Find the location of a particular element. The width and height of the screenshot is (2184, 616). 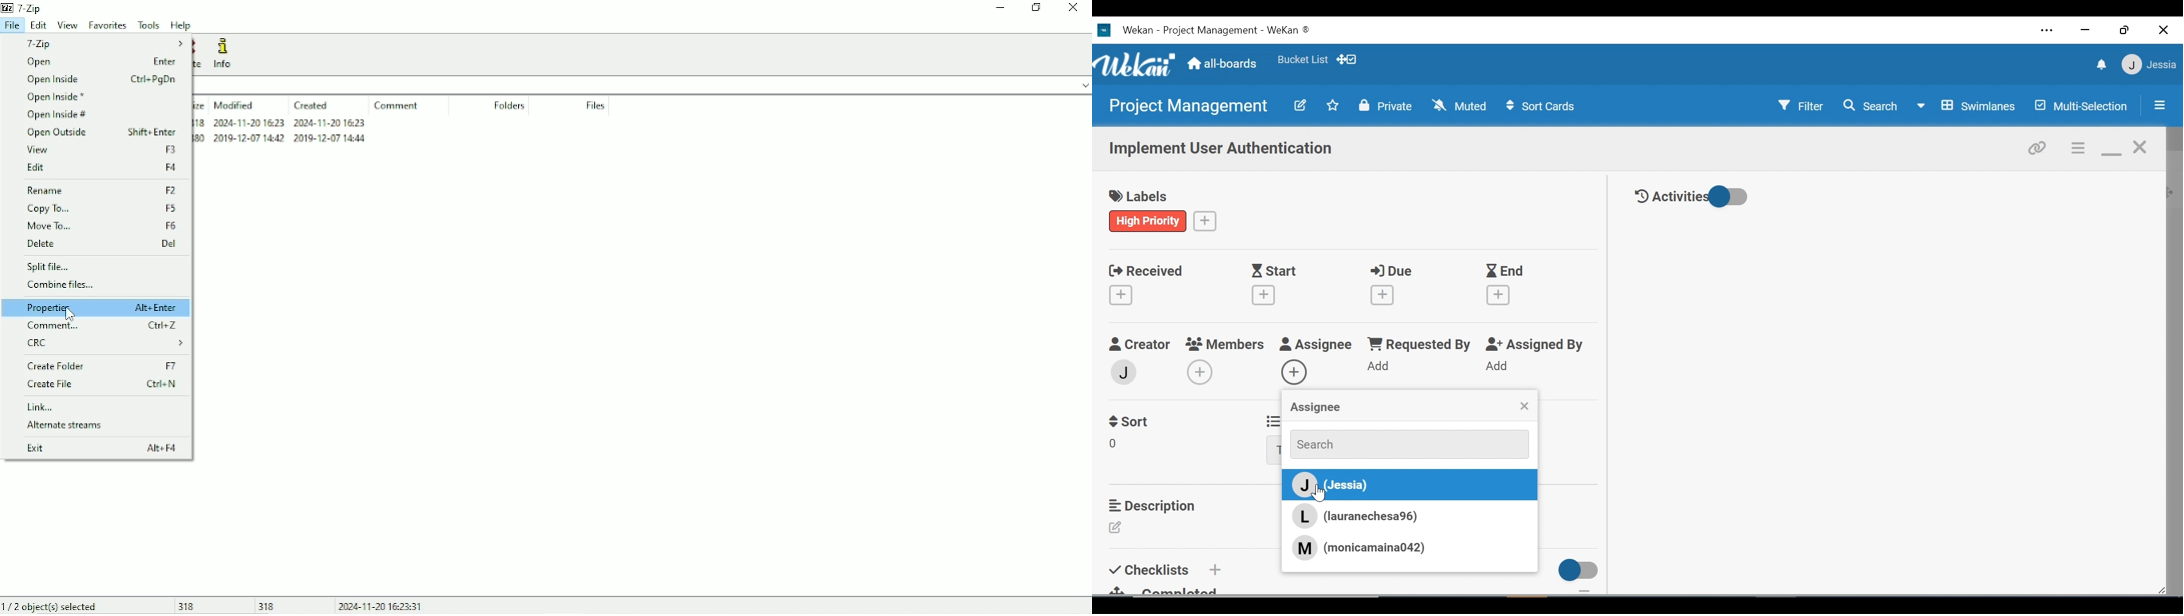

create Due Date is located at coordinates (1383, 295).